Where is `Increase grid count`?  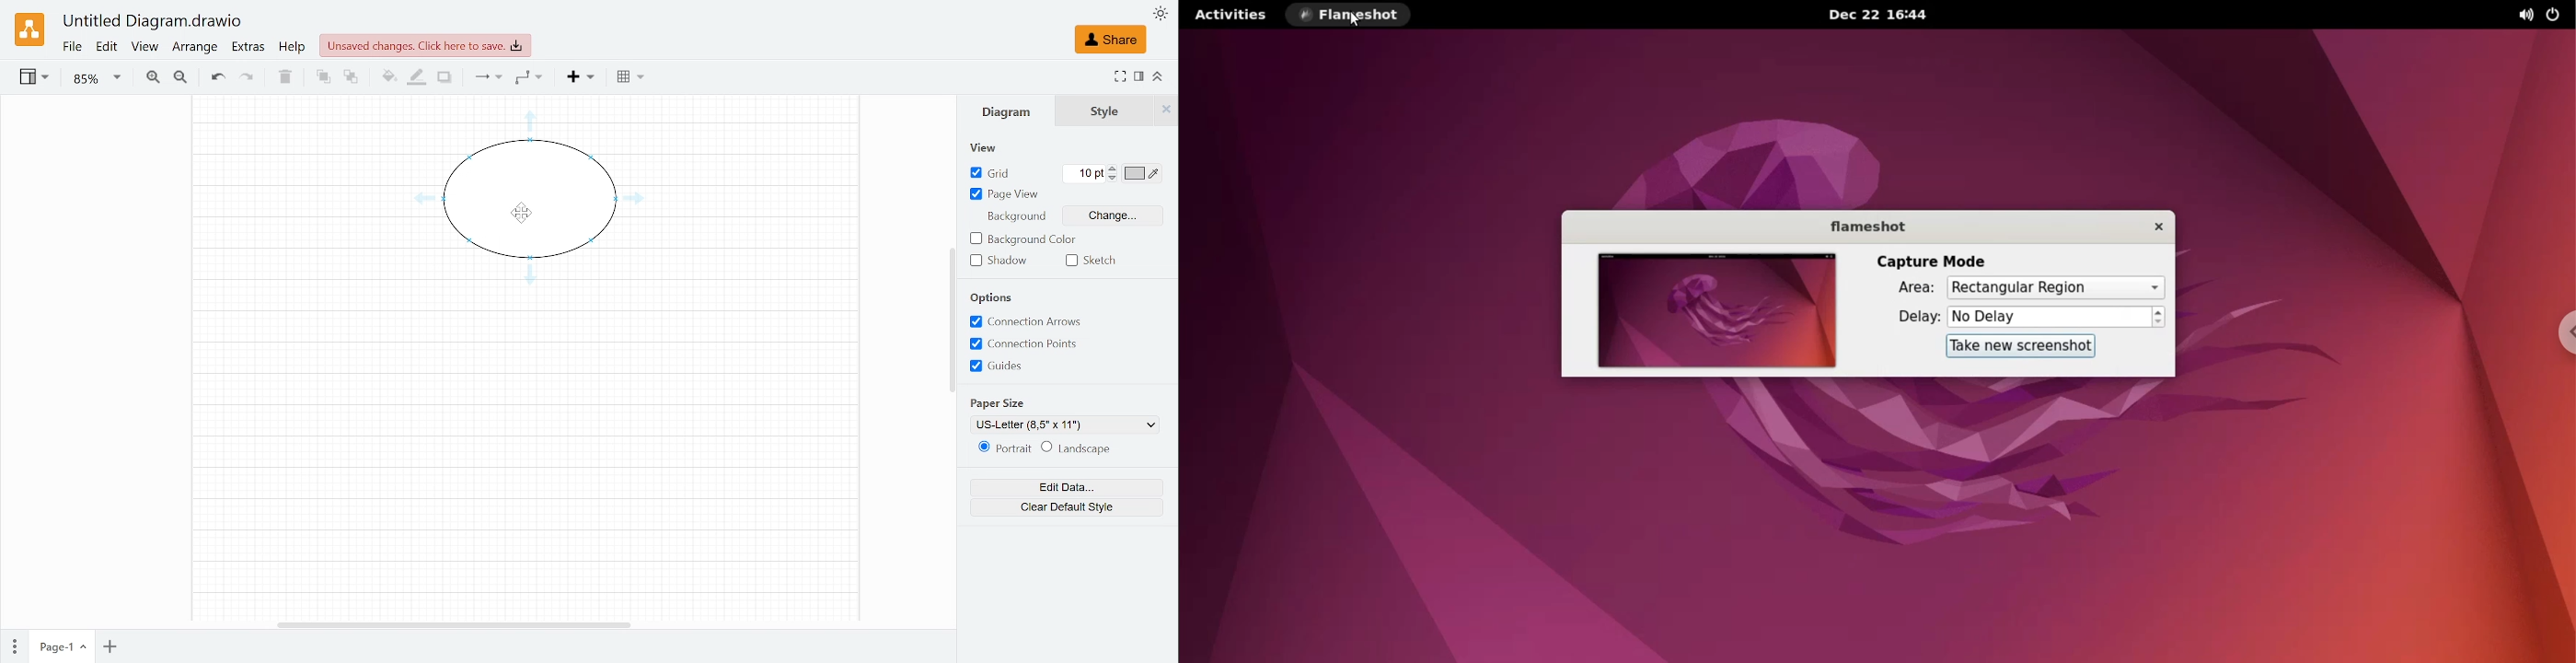 Increase grid count is located at coordinates (1113, 169).